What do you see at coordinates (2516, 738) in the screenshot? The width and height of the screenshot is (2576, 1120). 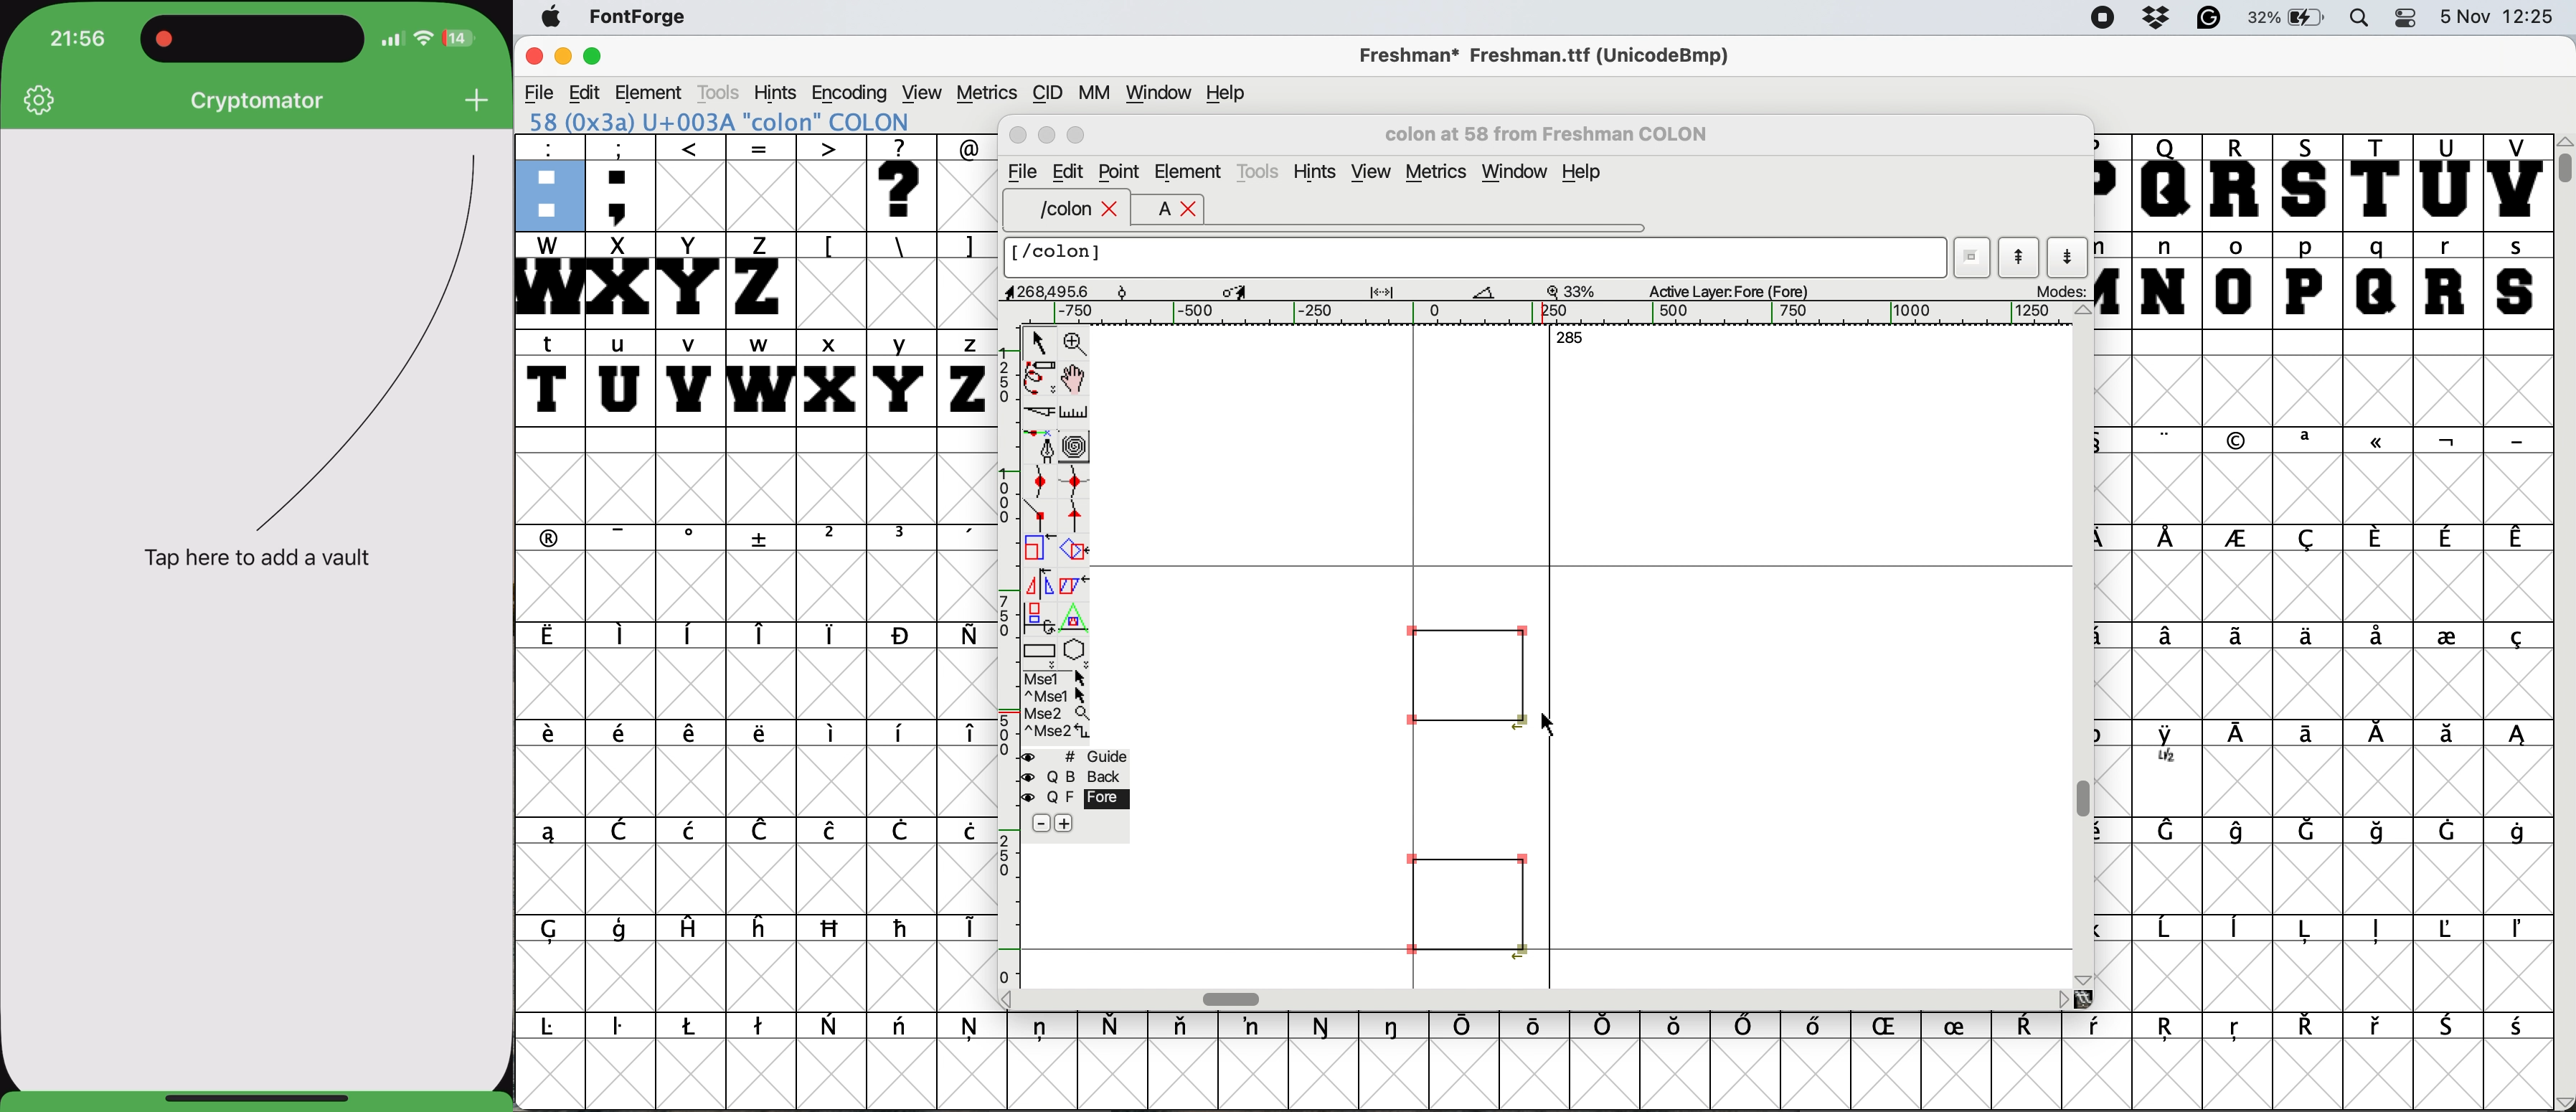 I see `symbol` at bounding box center [2516, 738].